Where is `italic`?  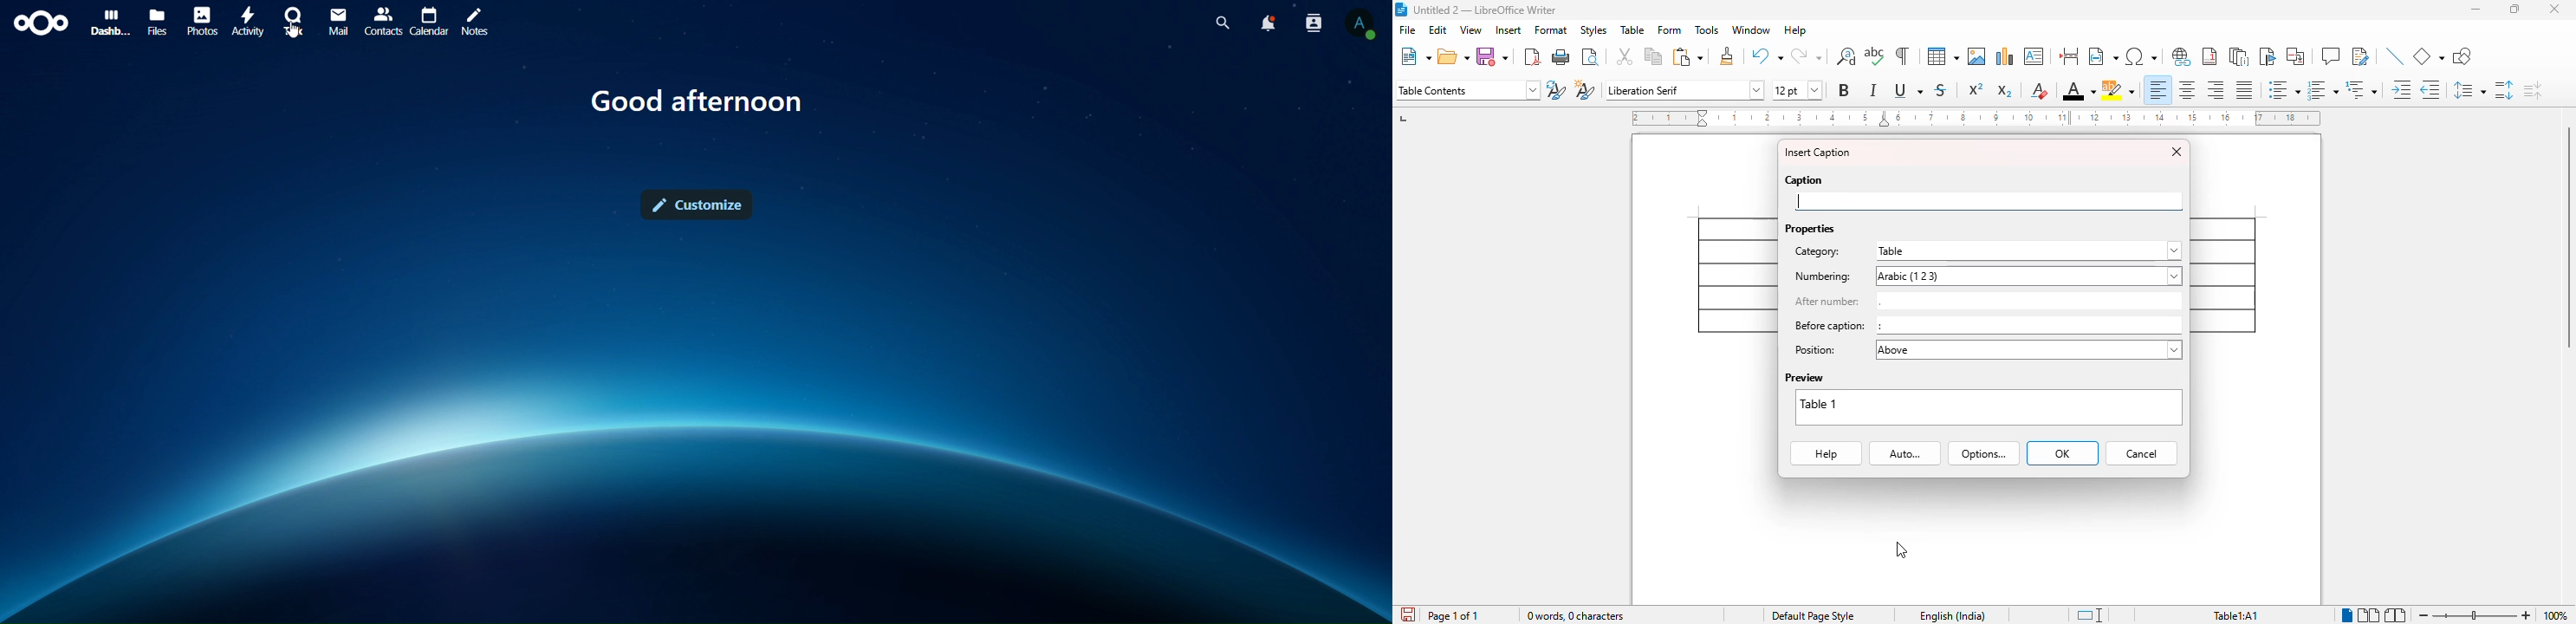
italic is located at coordinates (1872, 90).